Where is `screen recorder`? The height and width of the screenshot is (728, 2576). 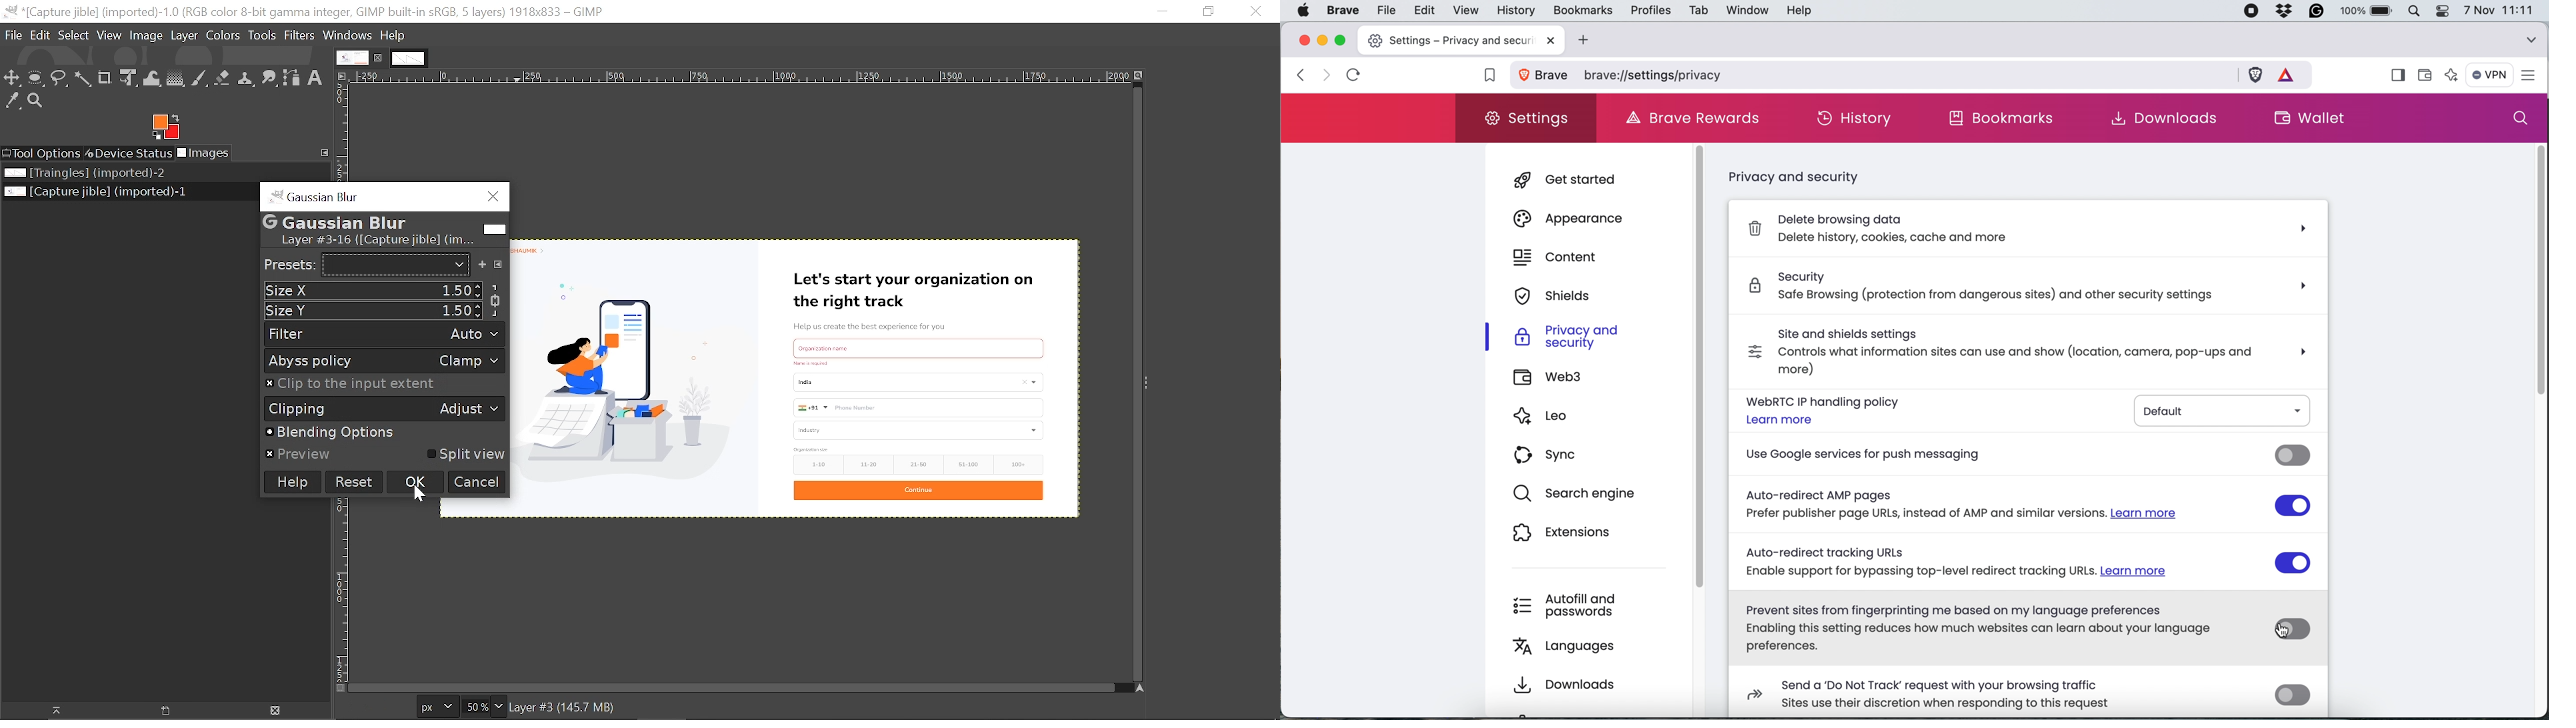
screen recorder is located at coordinates (2254, 11).